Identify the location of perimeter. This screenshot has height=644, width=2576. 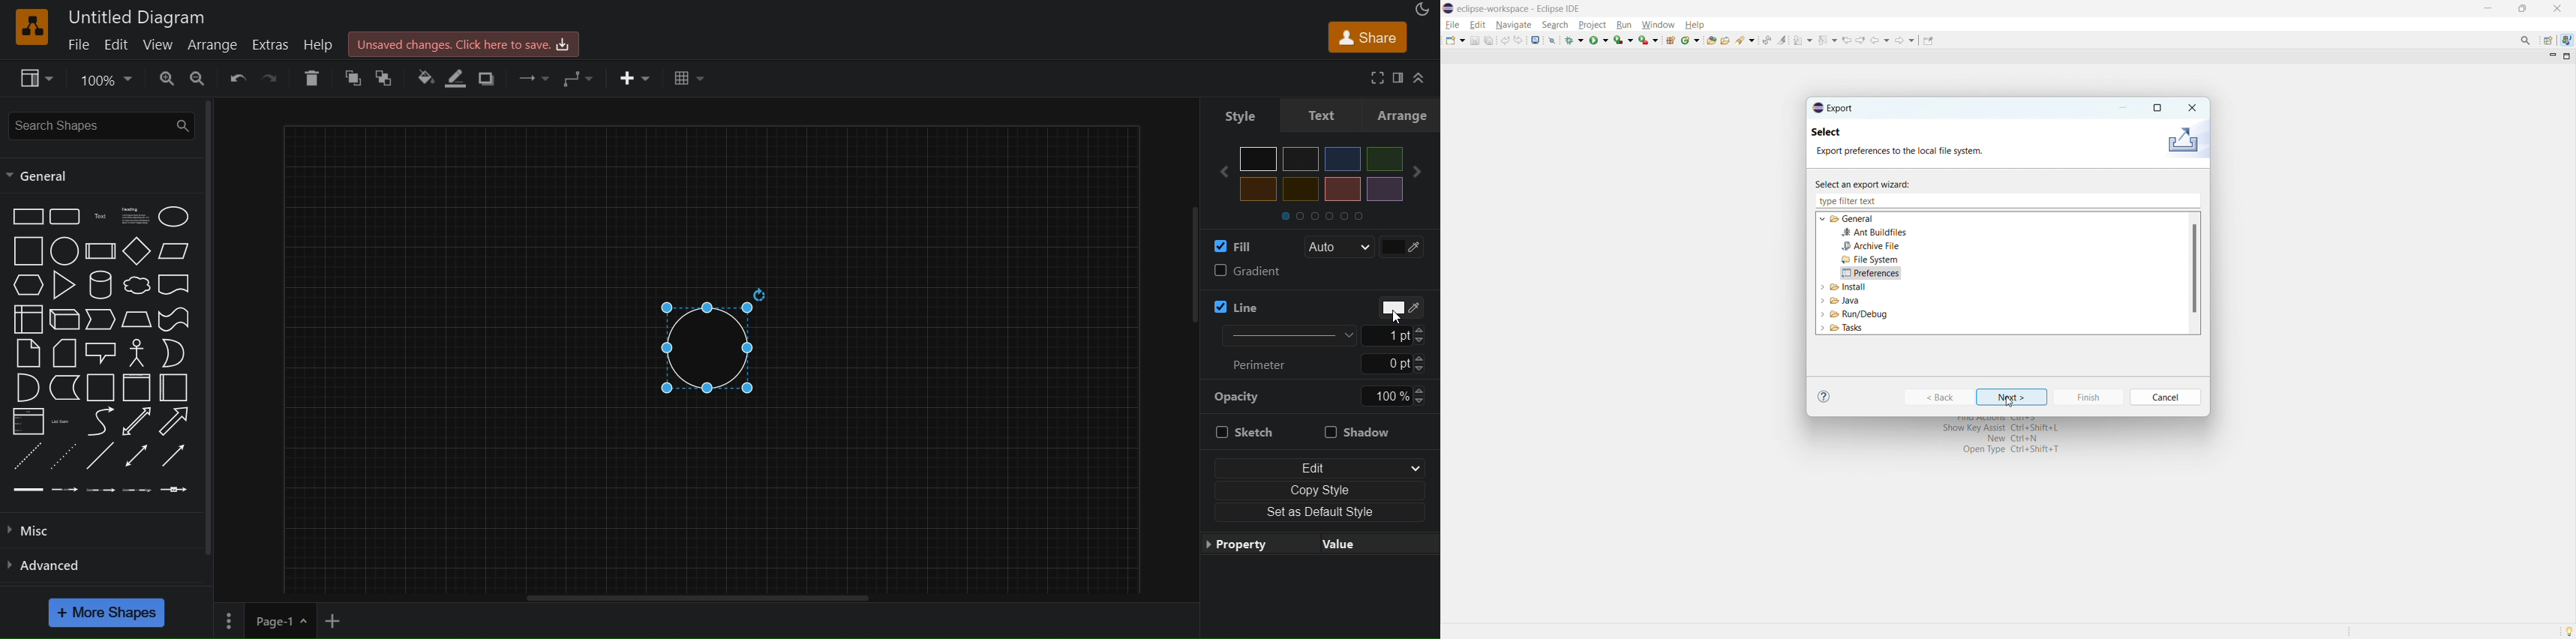
(1266, 364).